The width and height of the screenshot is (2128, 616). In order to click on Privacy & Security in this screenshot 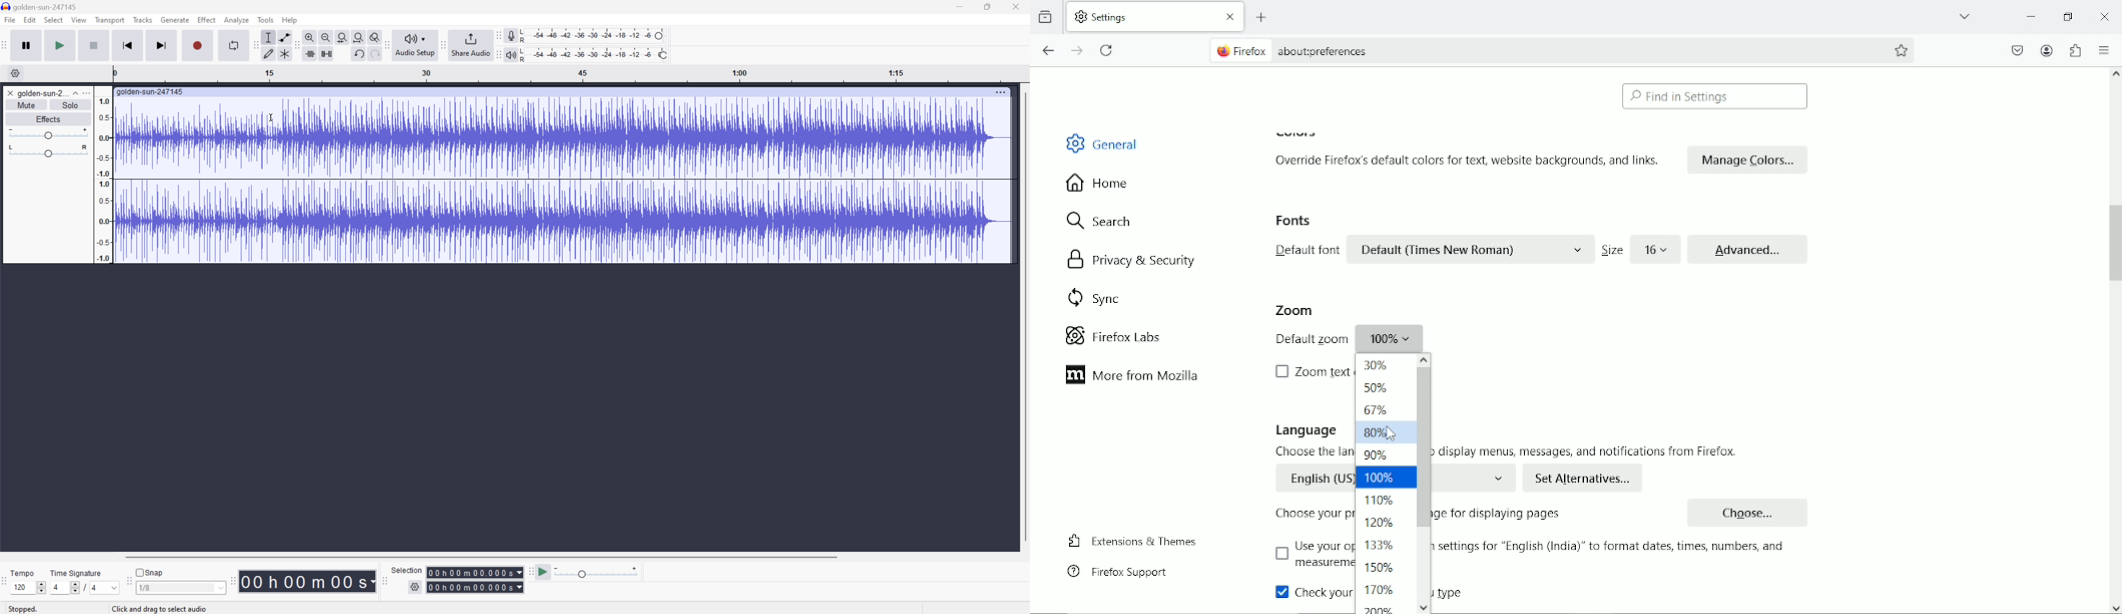, I will do `click(1130, 260)`.